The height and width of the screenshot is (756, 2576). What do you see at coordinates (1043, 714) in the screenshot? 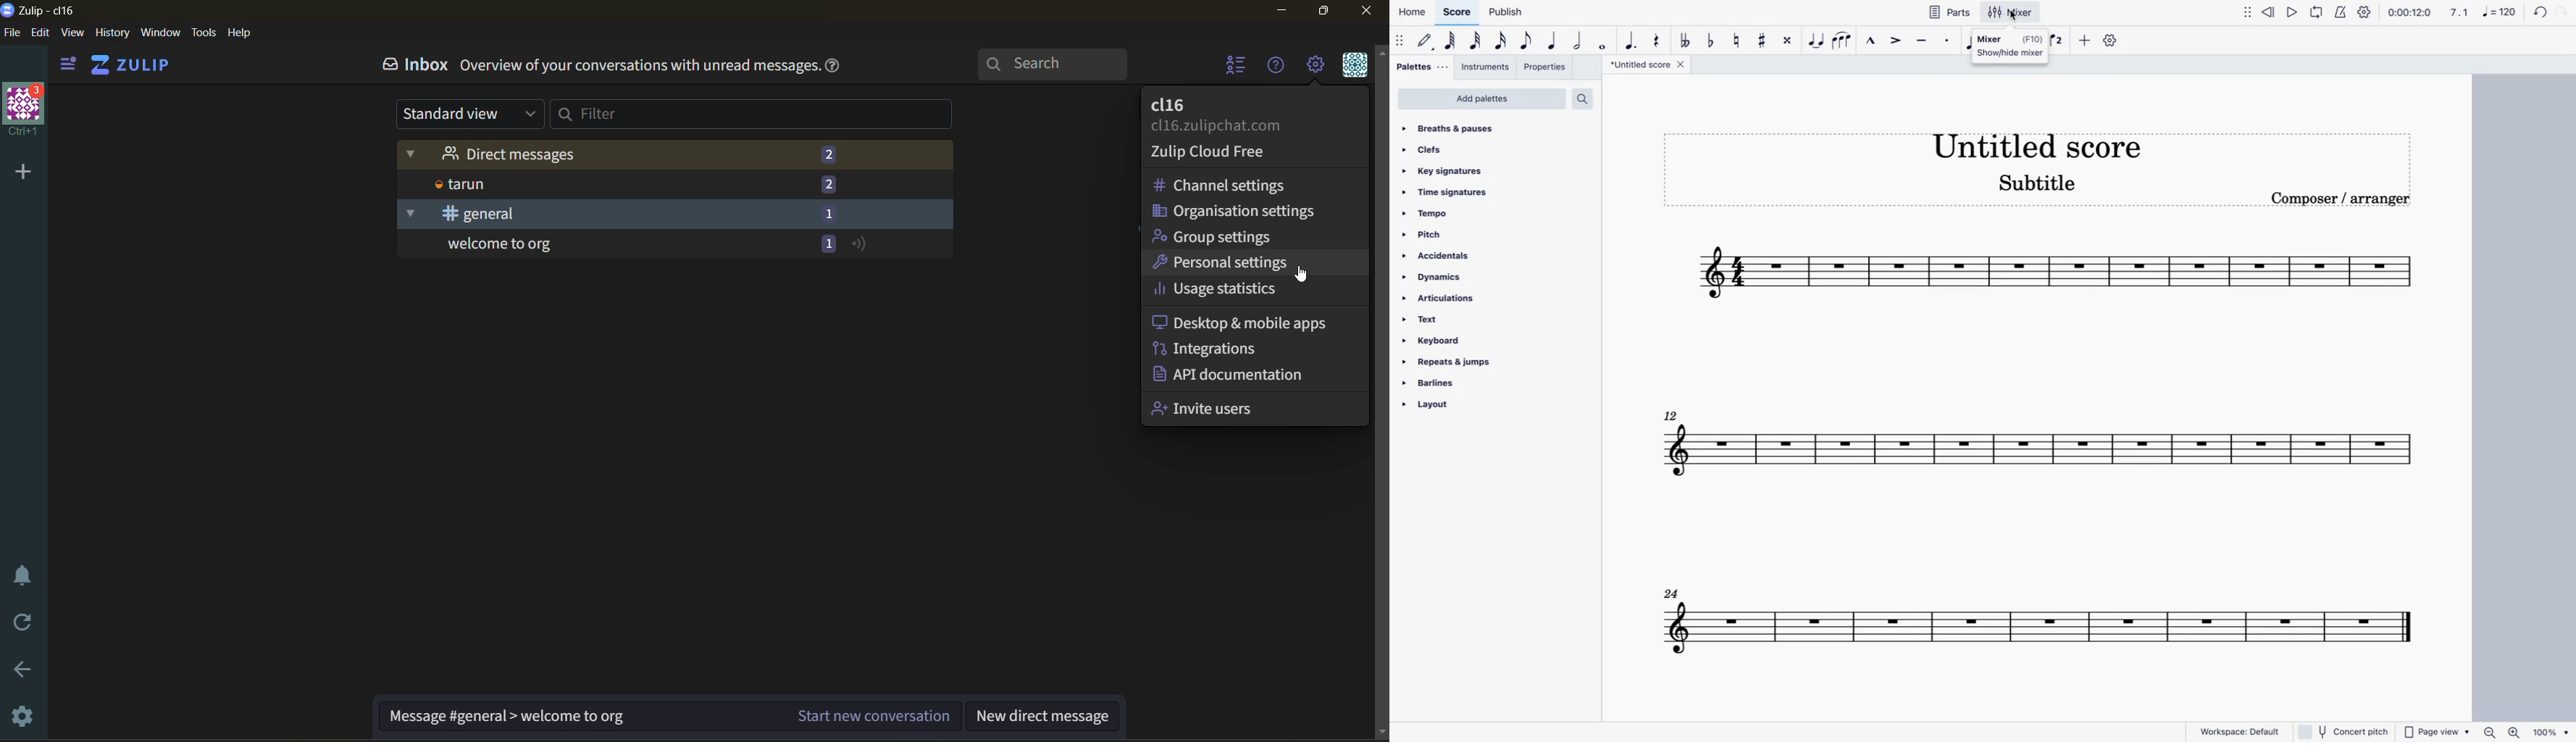
I see `new direct message` at bounding box center [1043, 714].